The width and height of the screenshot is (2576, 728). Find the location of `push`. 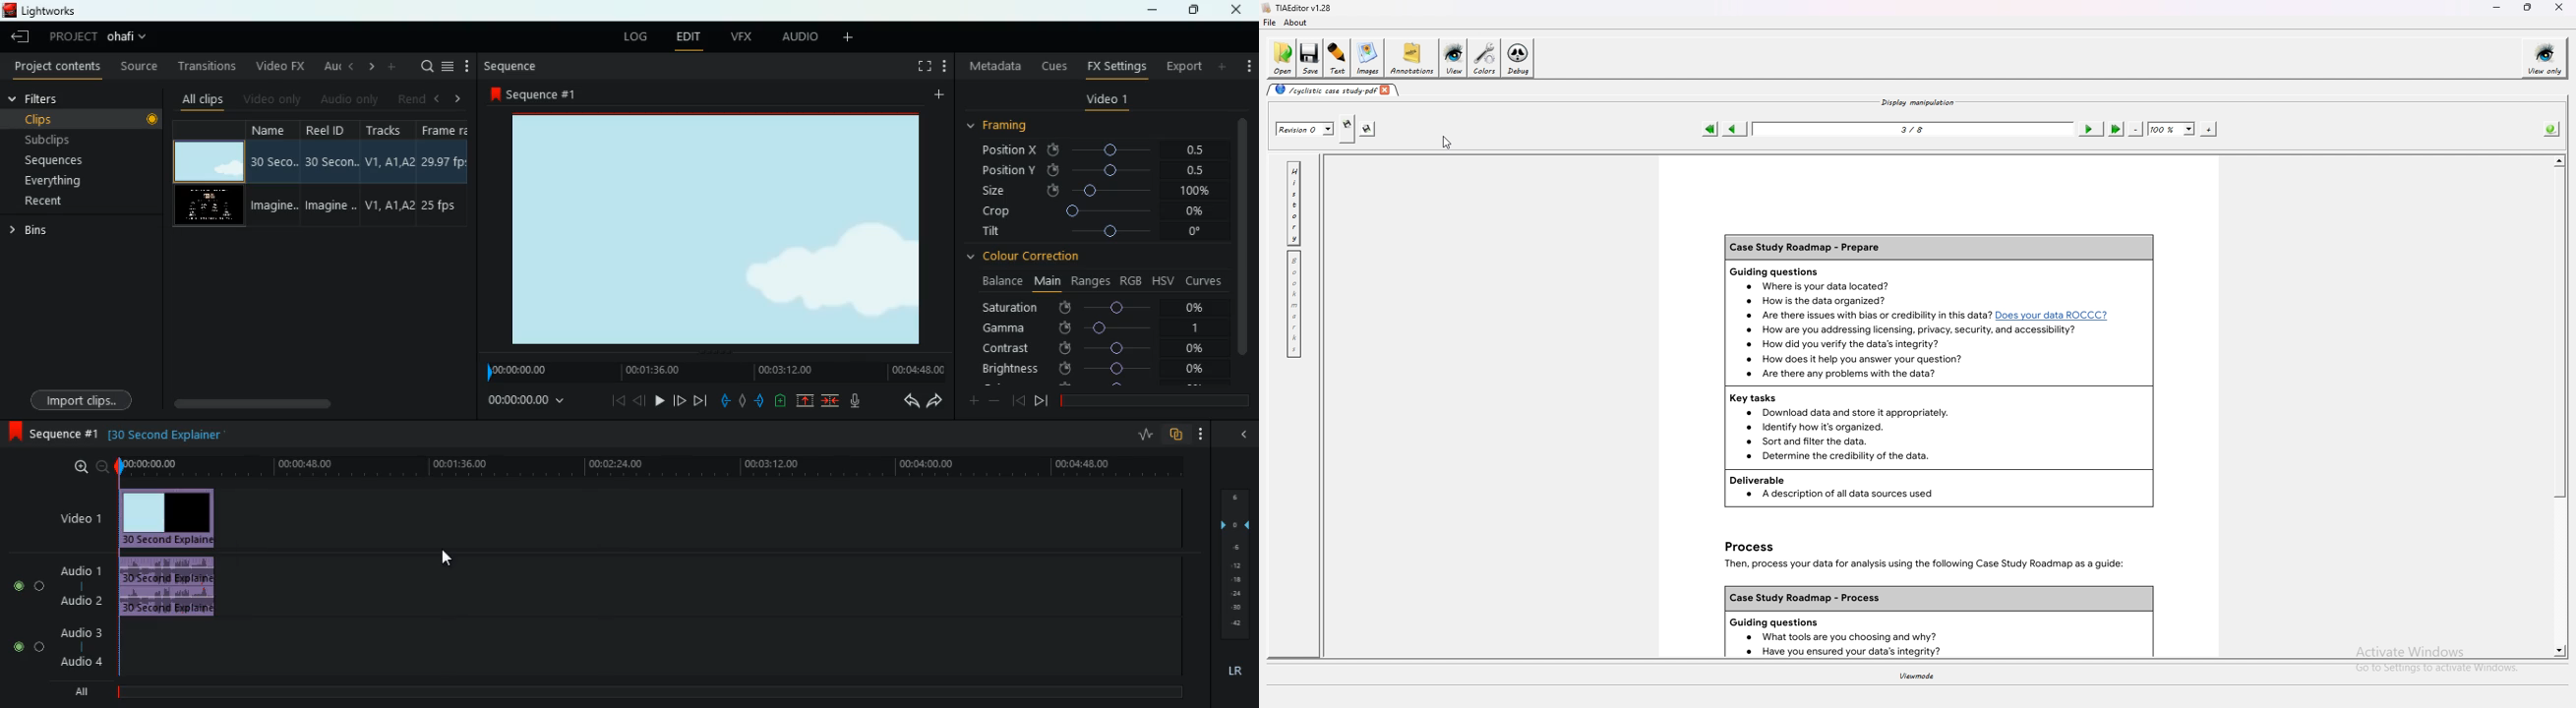

push is located at coordinates (759, 401).